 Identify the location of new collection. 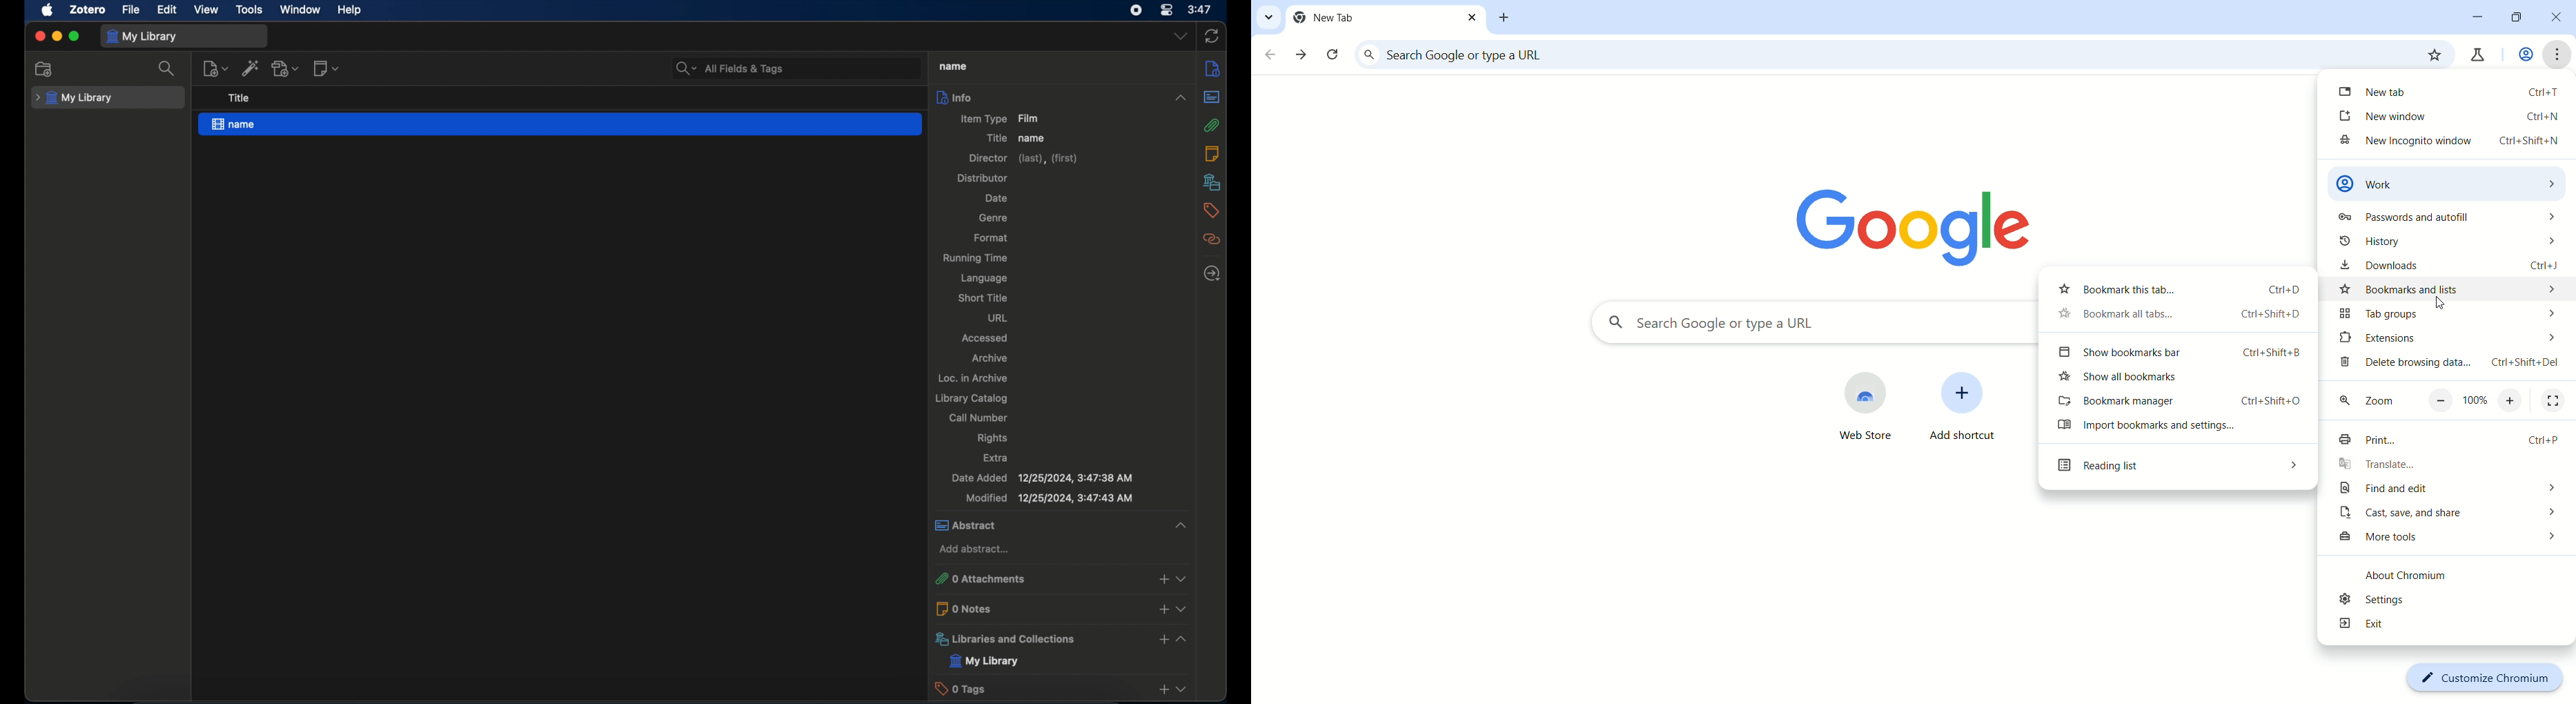
(44, 69).